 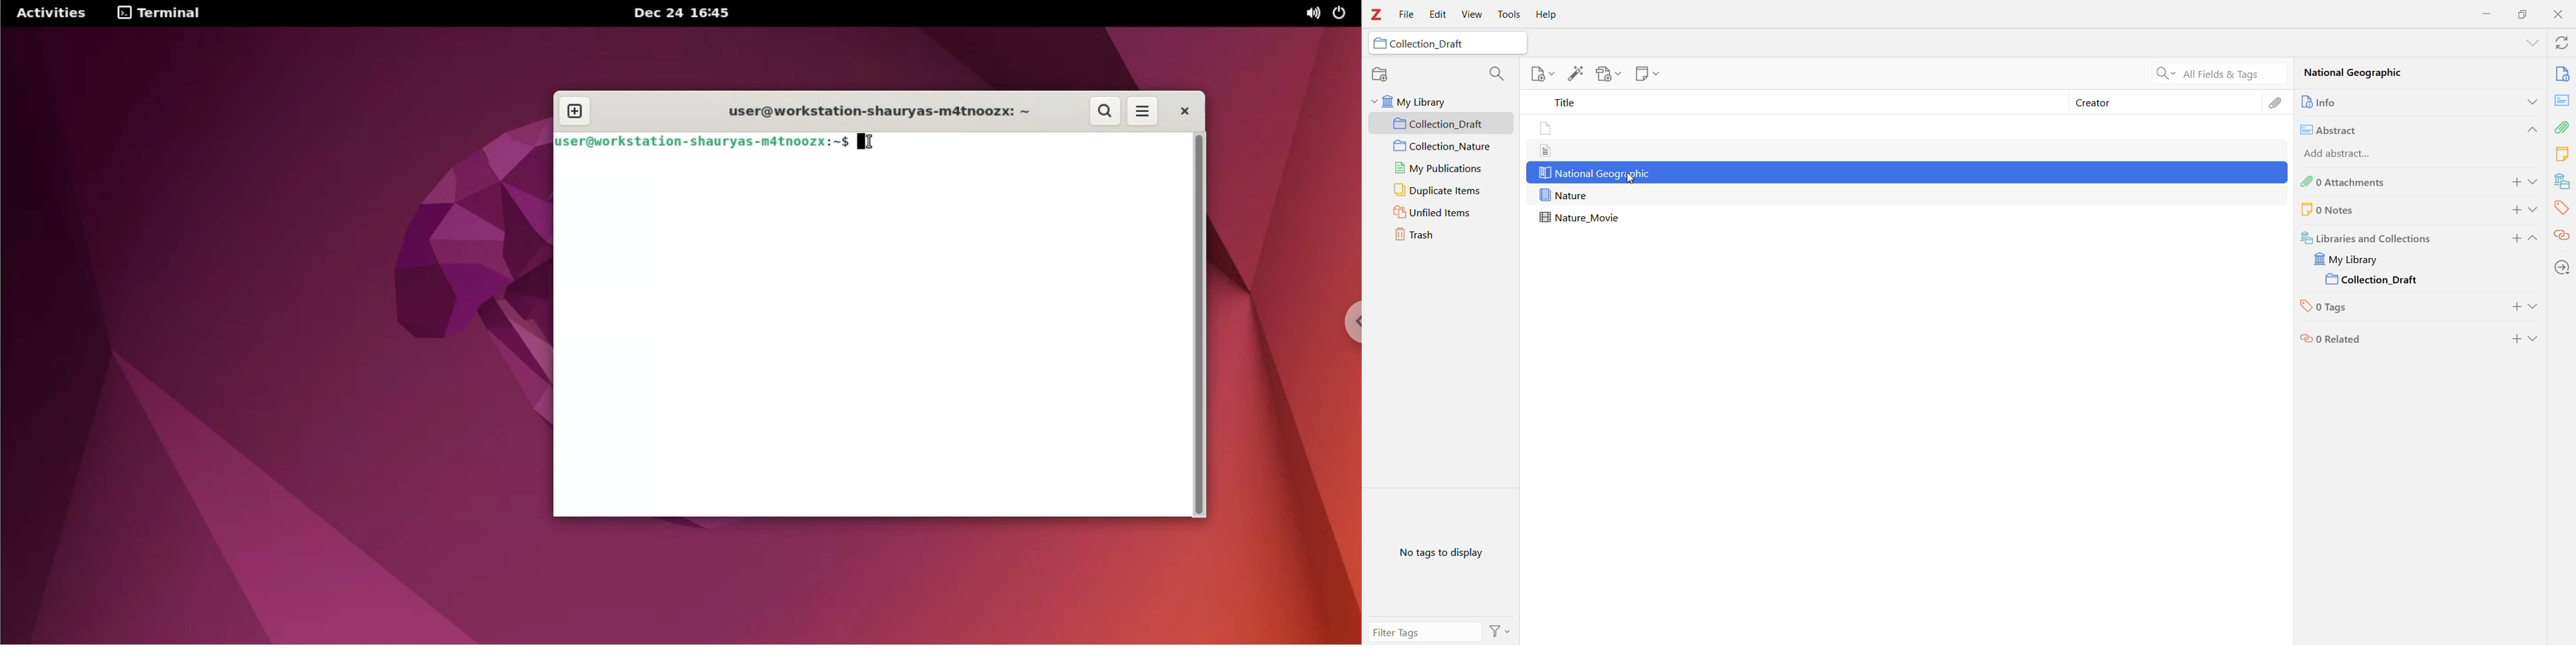 What do you see at coordinates (2563, 100) in the screenshot?
I see `Abstract` at bounding box center [2563, 100].